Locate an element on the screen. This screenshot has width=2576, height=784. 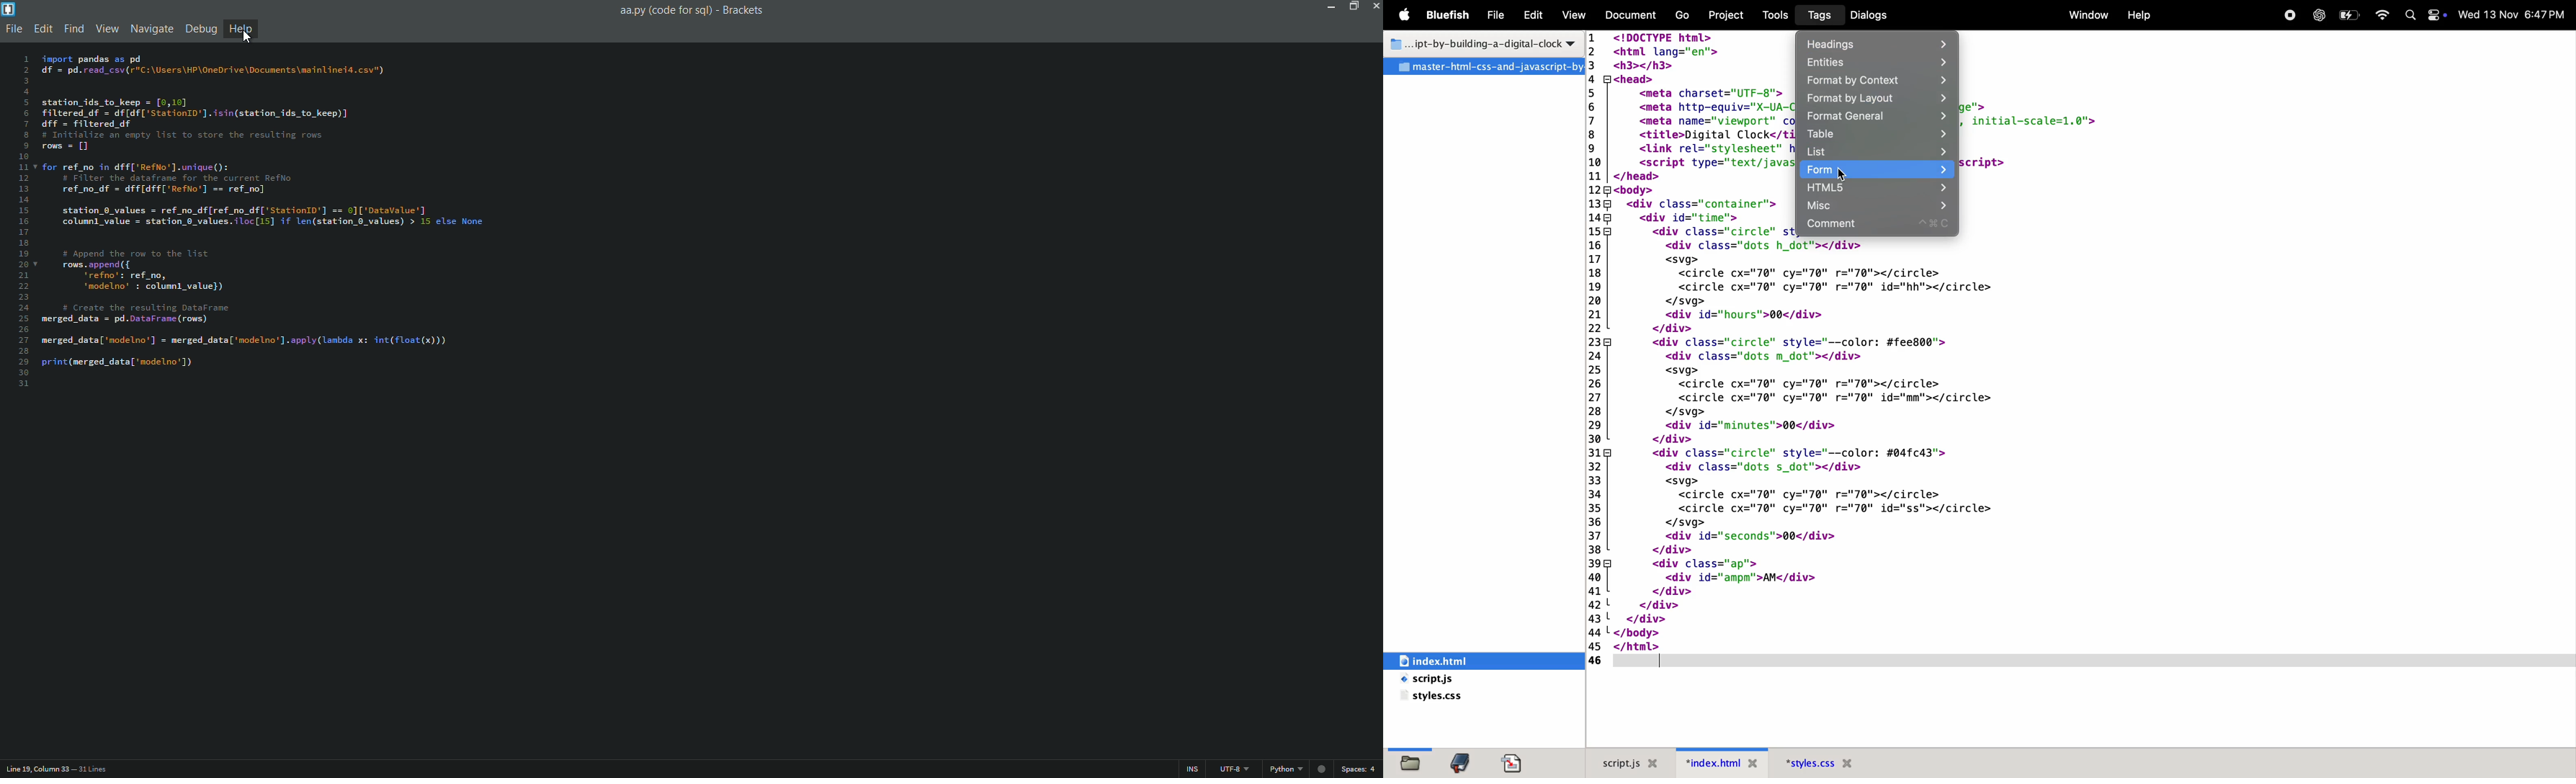
style.css is located at coordinates (1460, 697).